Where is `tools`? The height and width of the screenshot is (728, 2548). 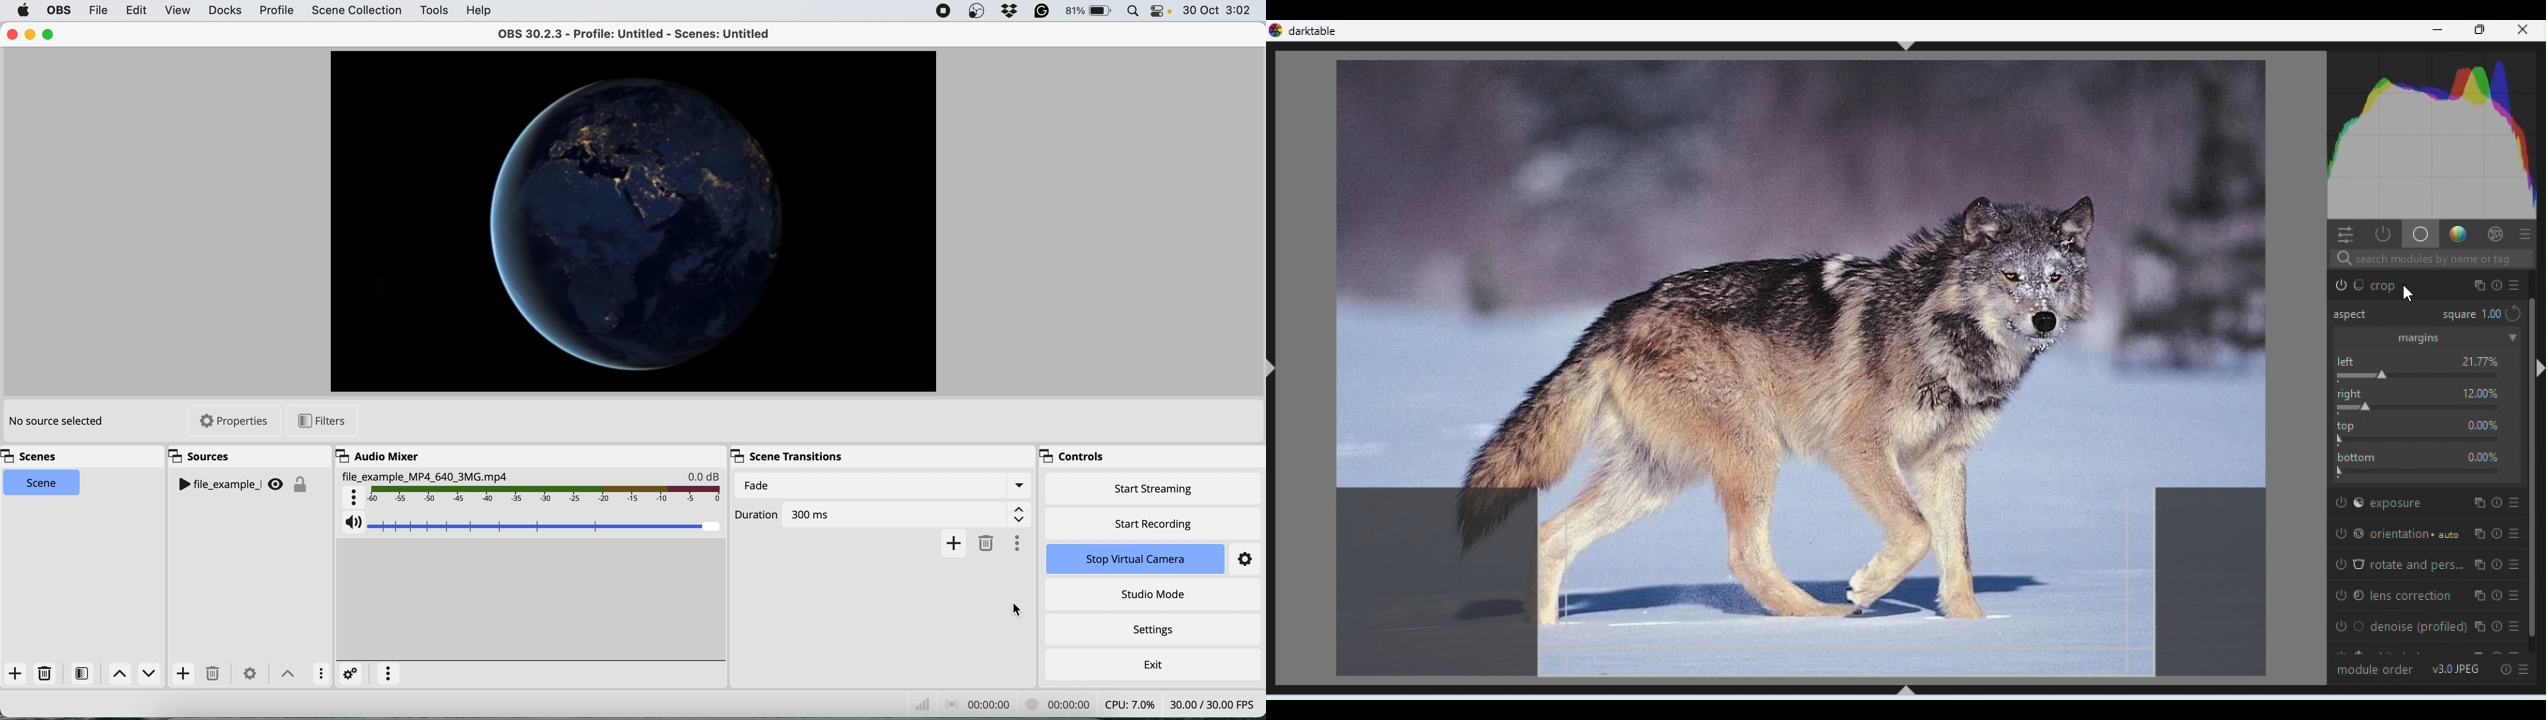 tools is located at coordinates (433, 11).